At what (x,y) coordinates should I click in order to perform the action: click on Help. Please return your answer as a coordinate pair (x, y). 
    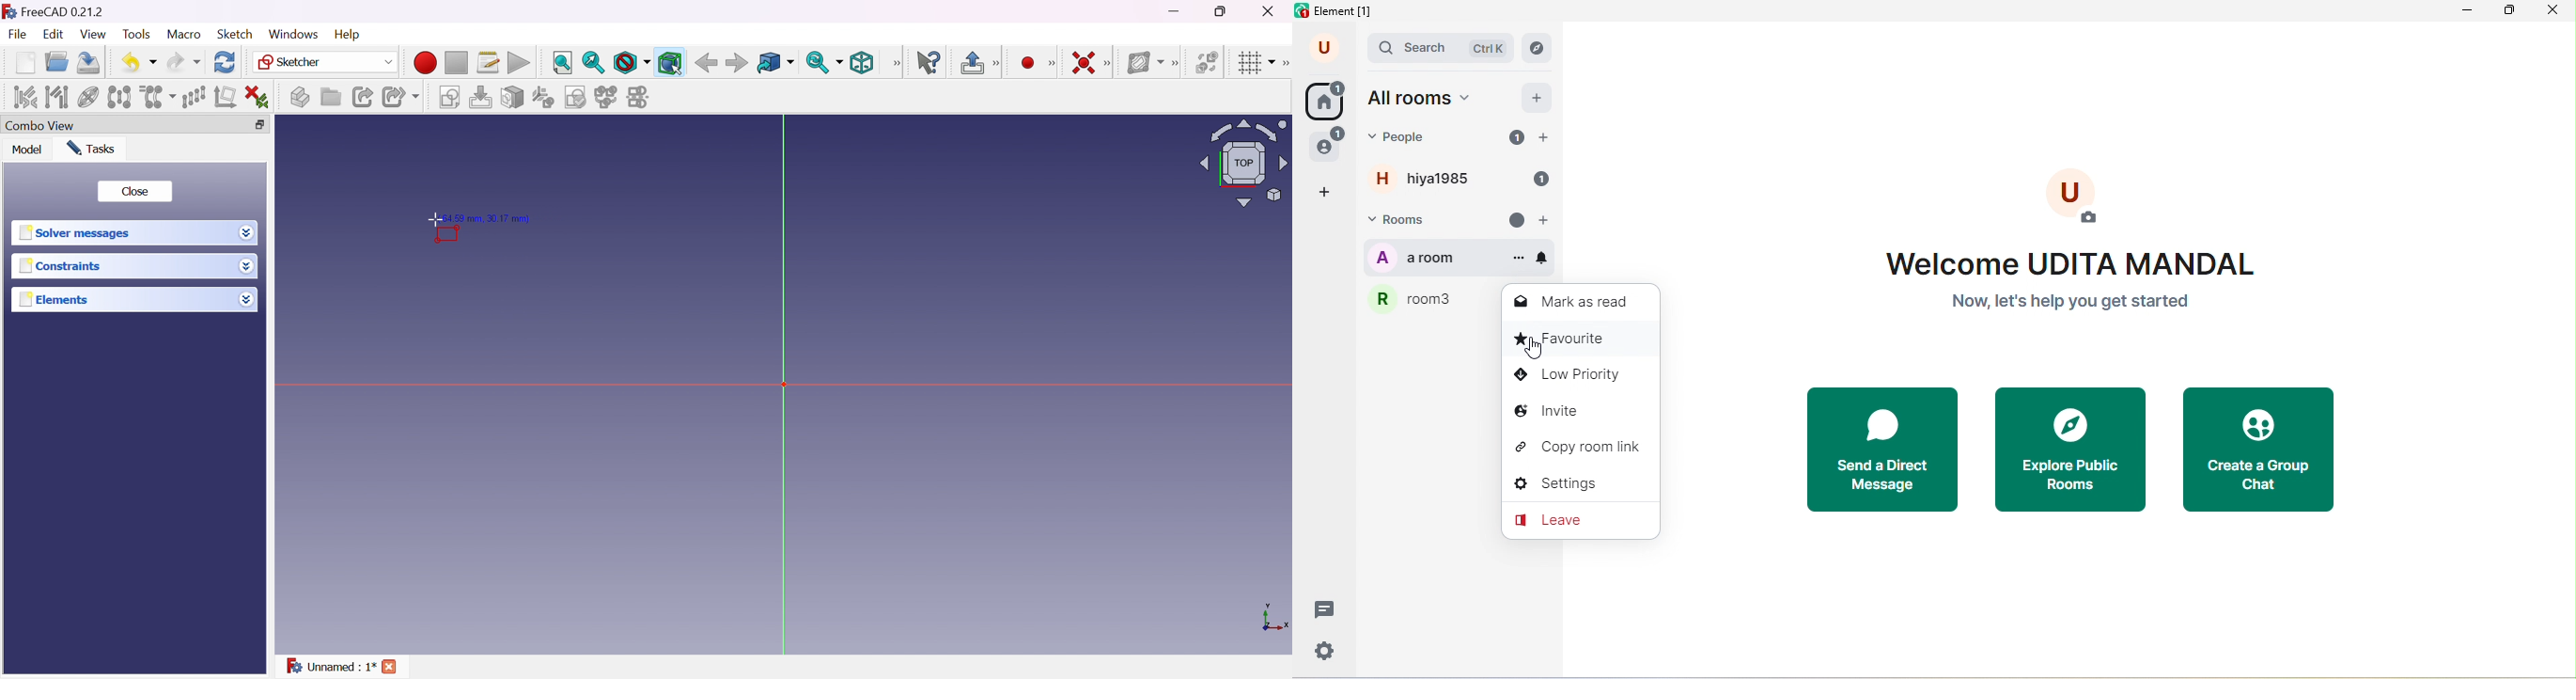
    Looking at the image, I should click on (349, 35).